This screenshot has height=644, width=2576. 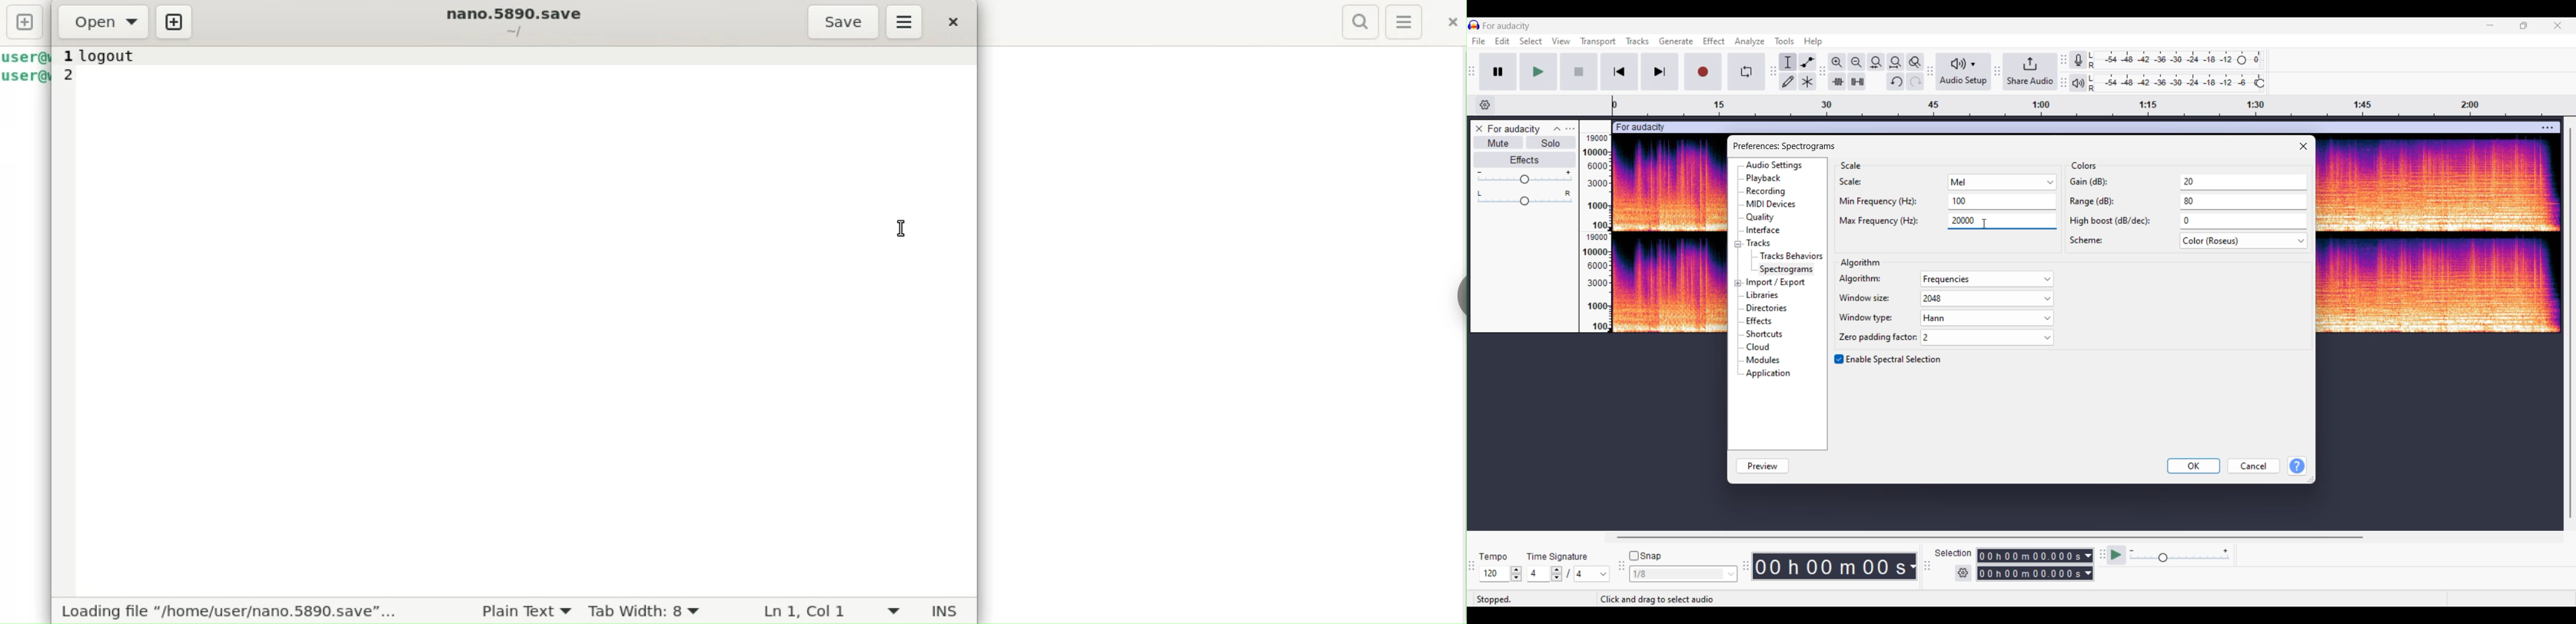 I want to click on high boost, so click(x=2187, y=222).